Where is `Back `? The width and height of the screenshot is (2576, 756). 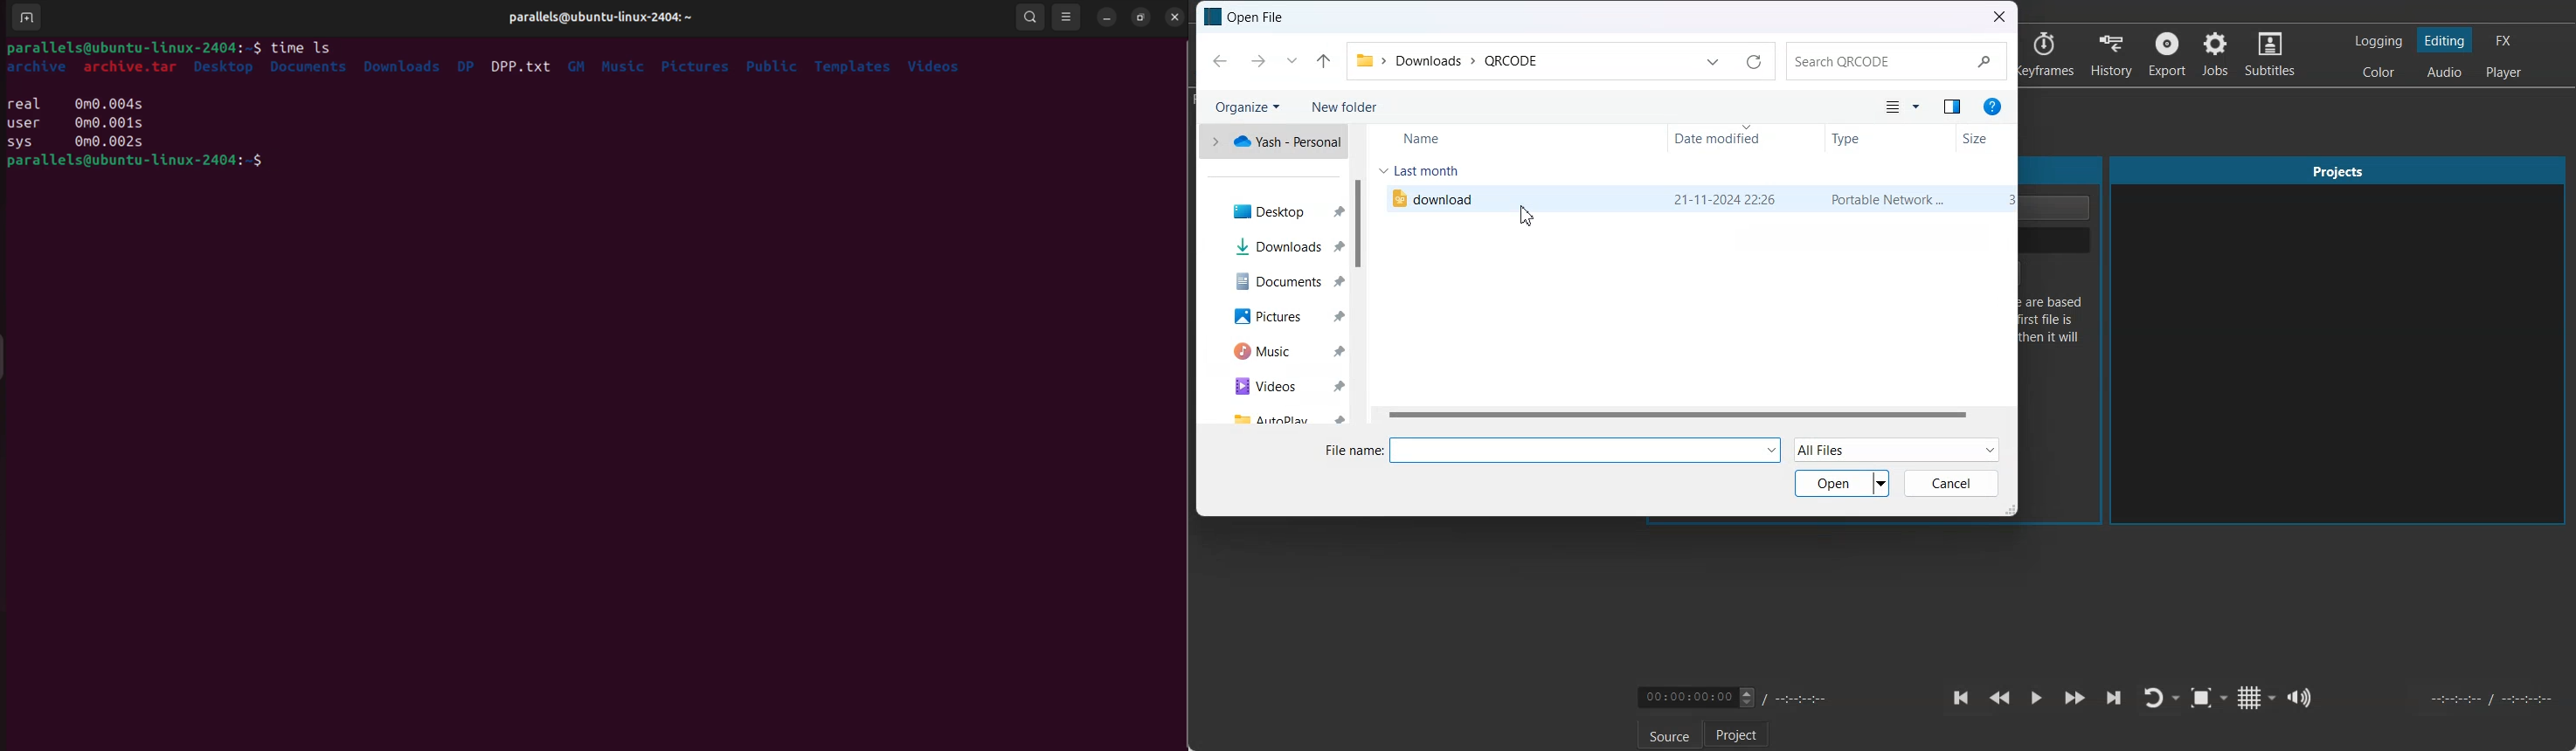 Back  is located at coordinates (1220, 60).